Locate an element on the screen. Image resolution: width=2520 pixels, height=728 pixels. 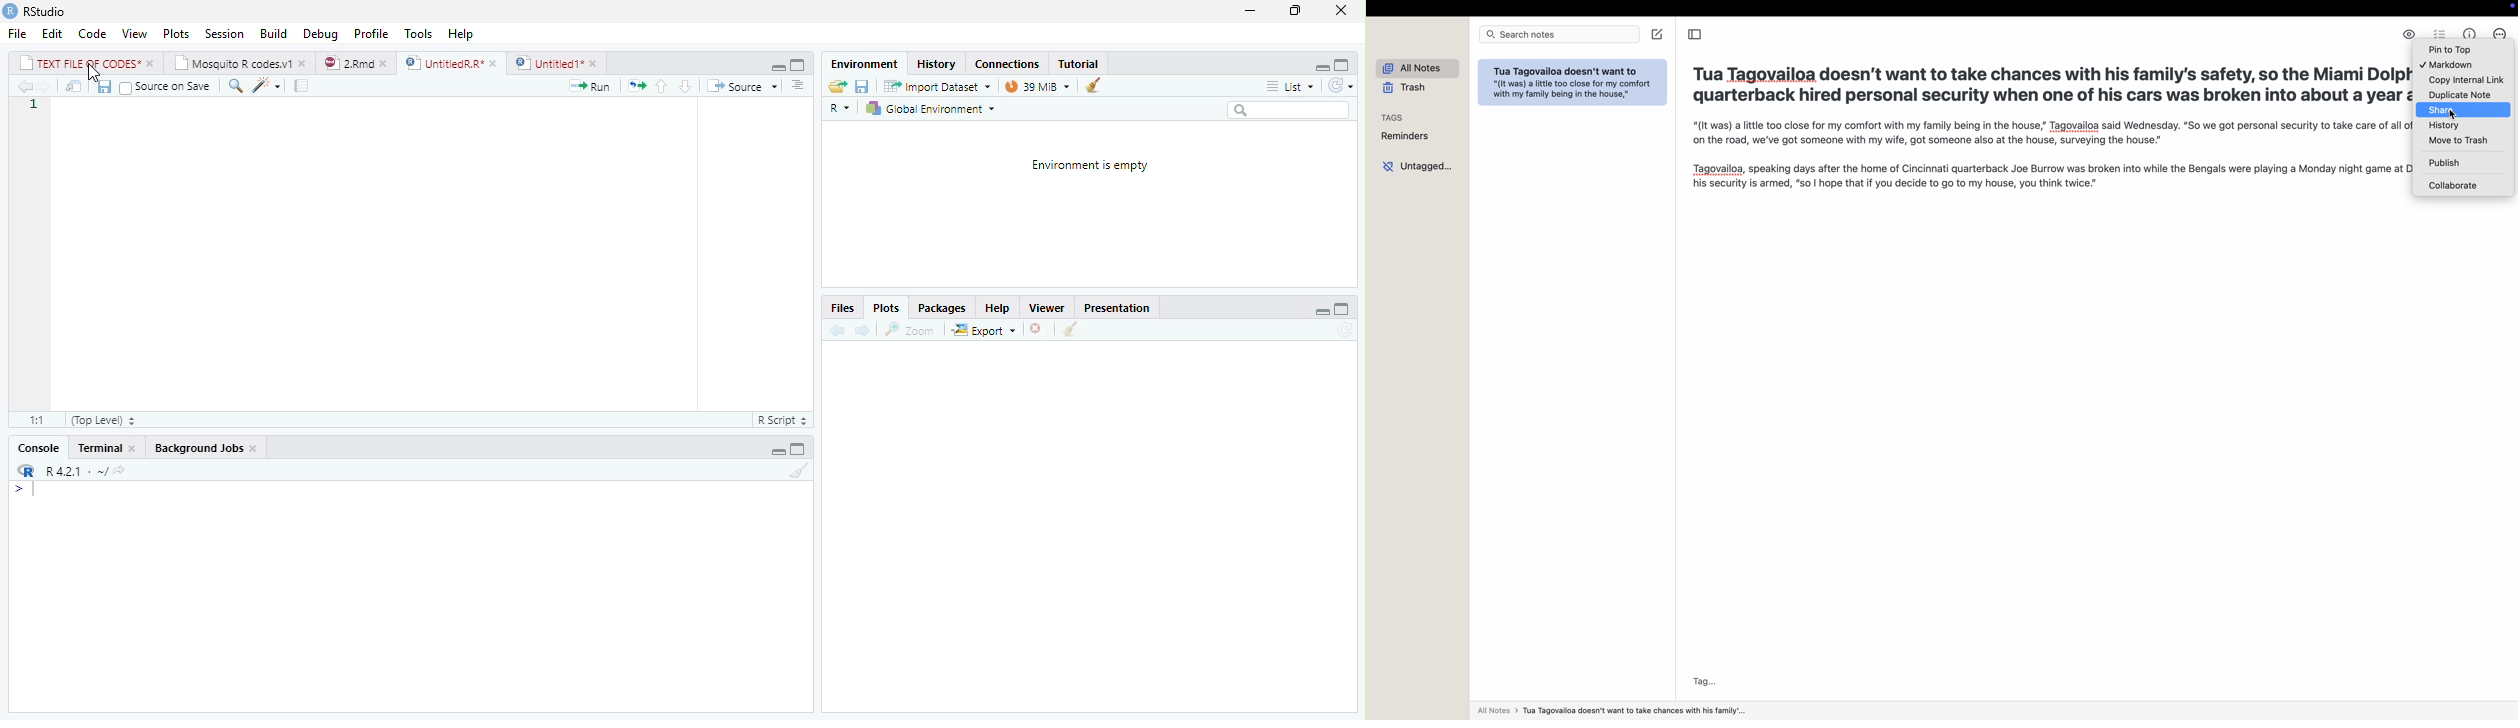
copy internal link is located at coordinates (2466, 79).